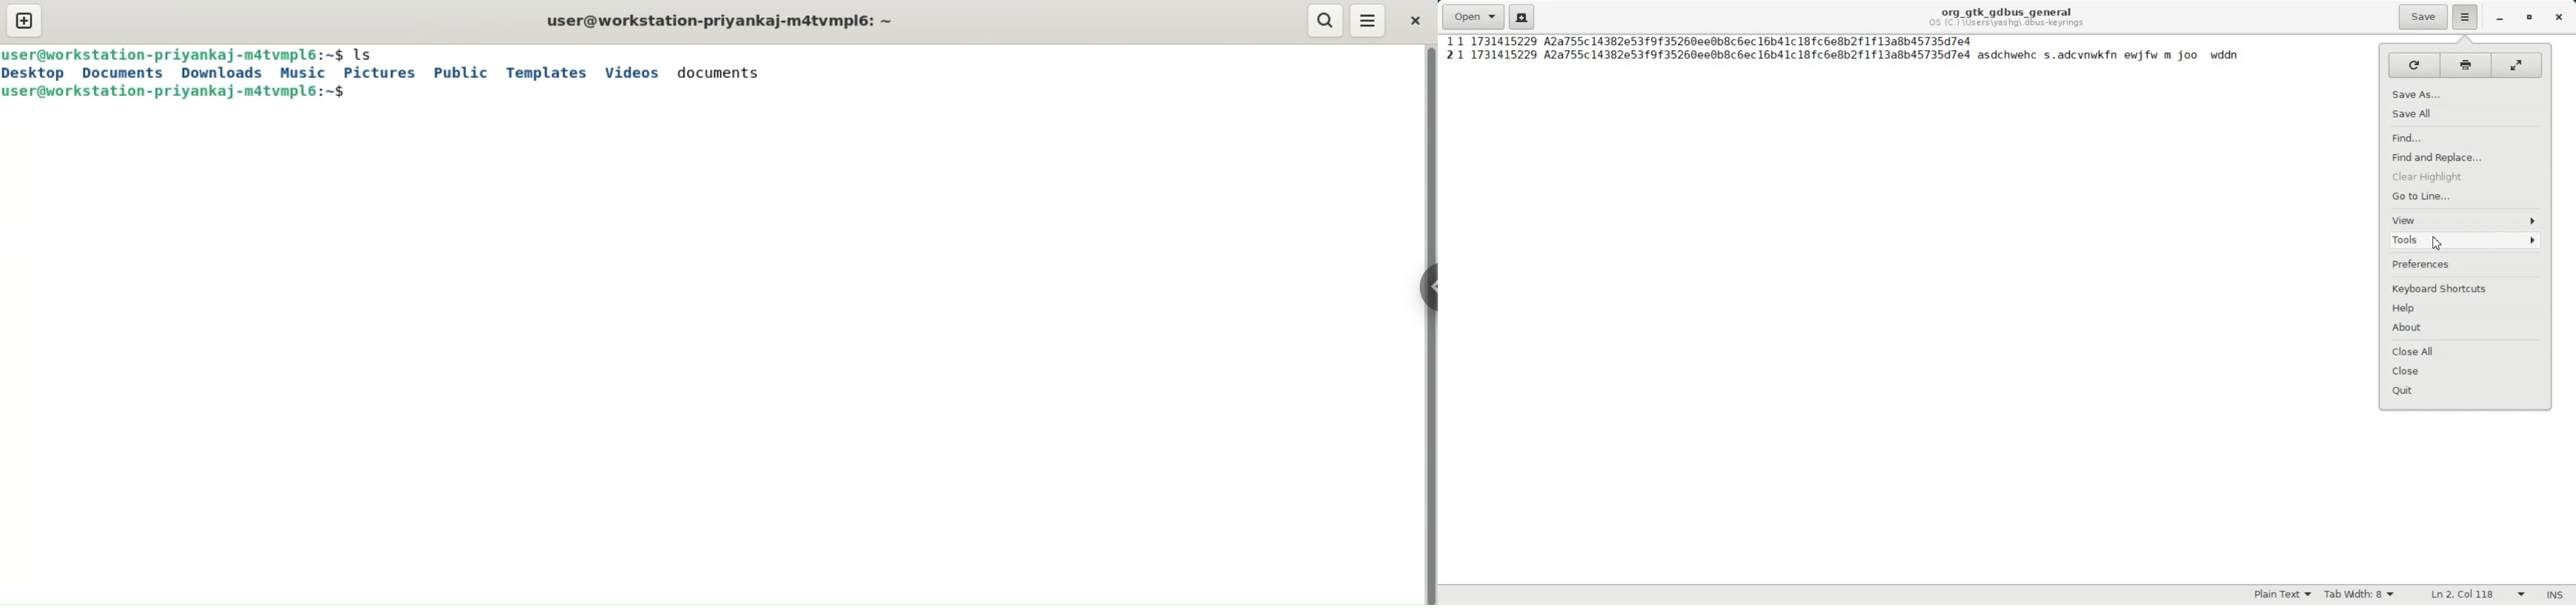 The height and width of the screenshot is (616, 2576). I want to click on Quit, so click(2465, 392).